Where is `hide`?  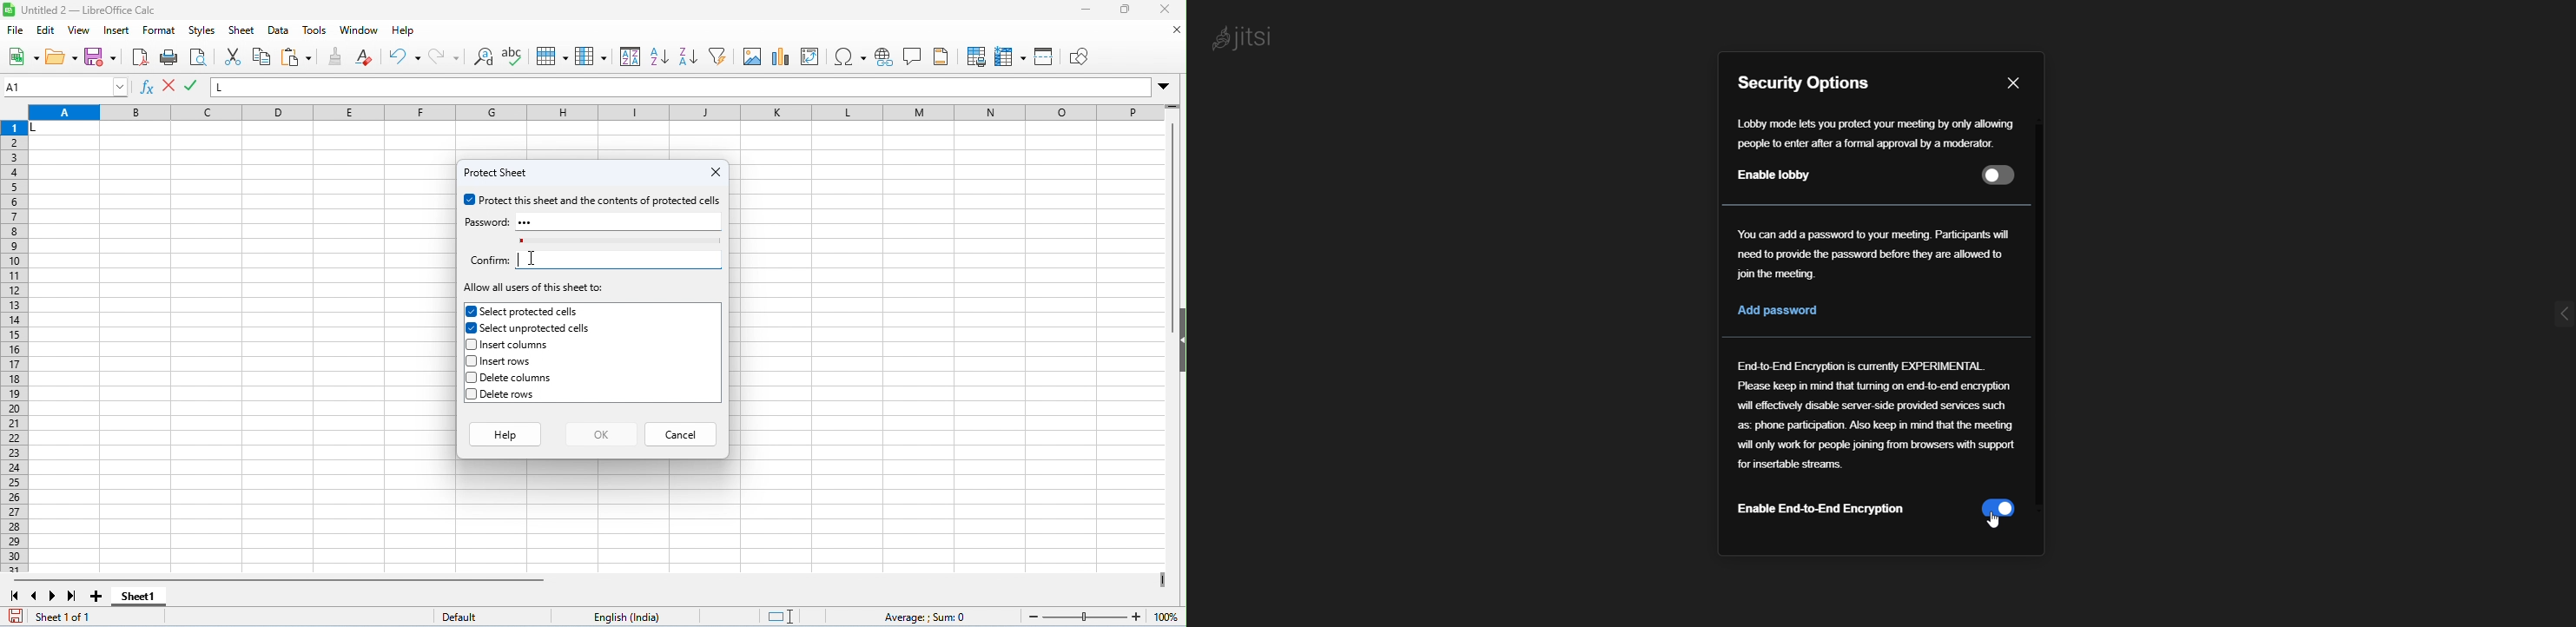
hide is located at coordinates (1179, 339).